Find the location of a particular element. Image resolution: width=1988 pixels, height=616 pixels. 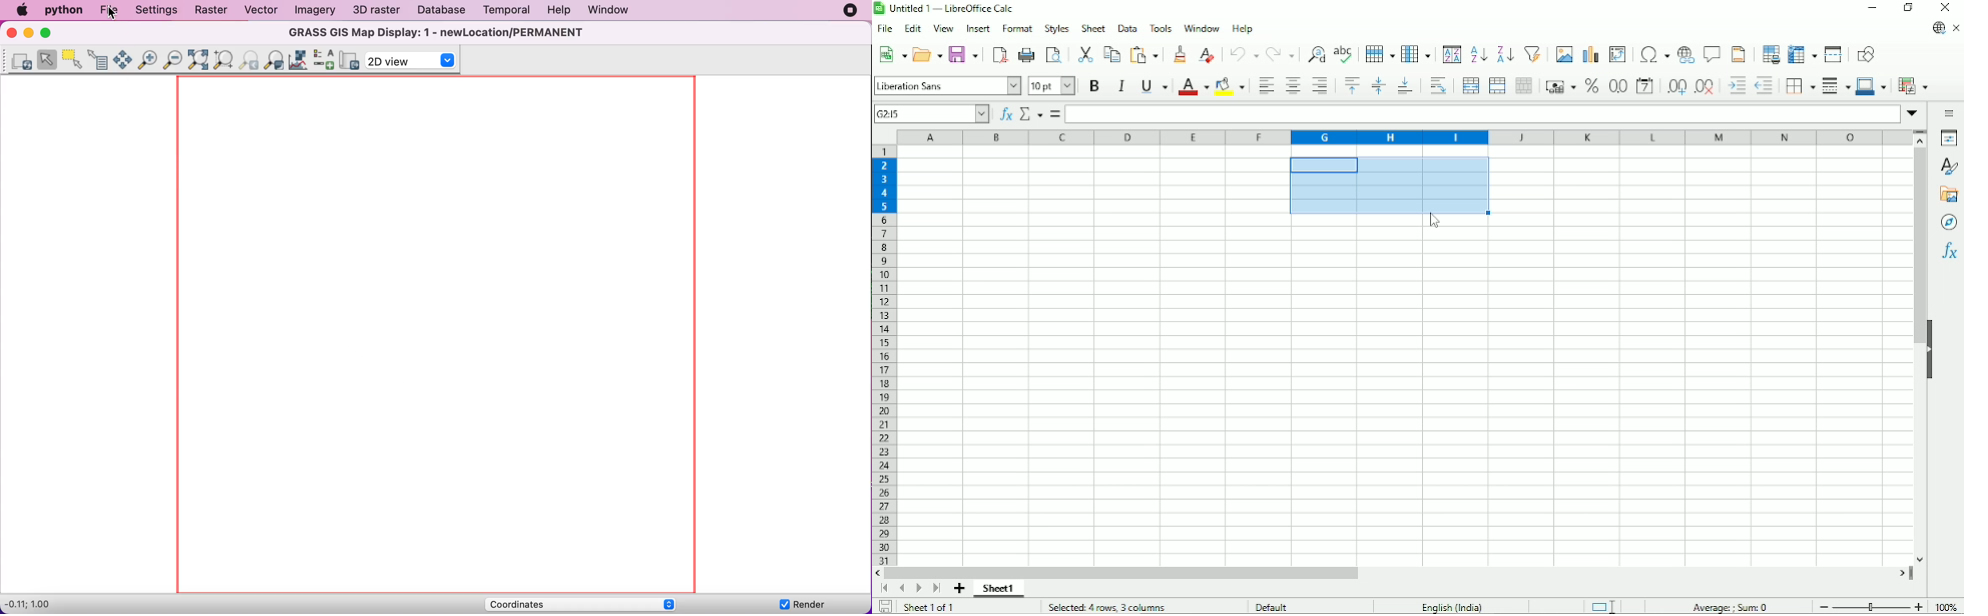

format as number is located at coordinates (1617, 86).